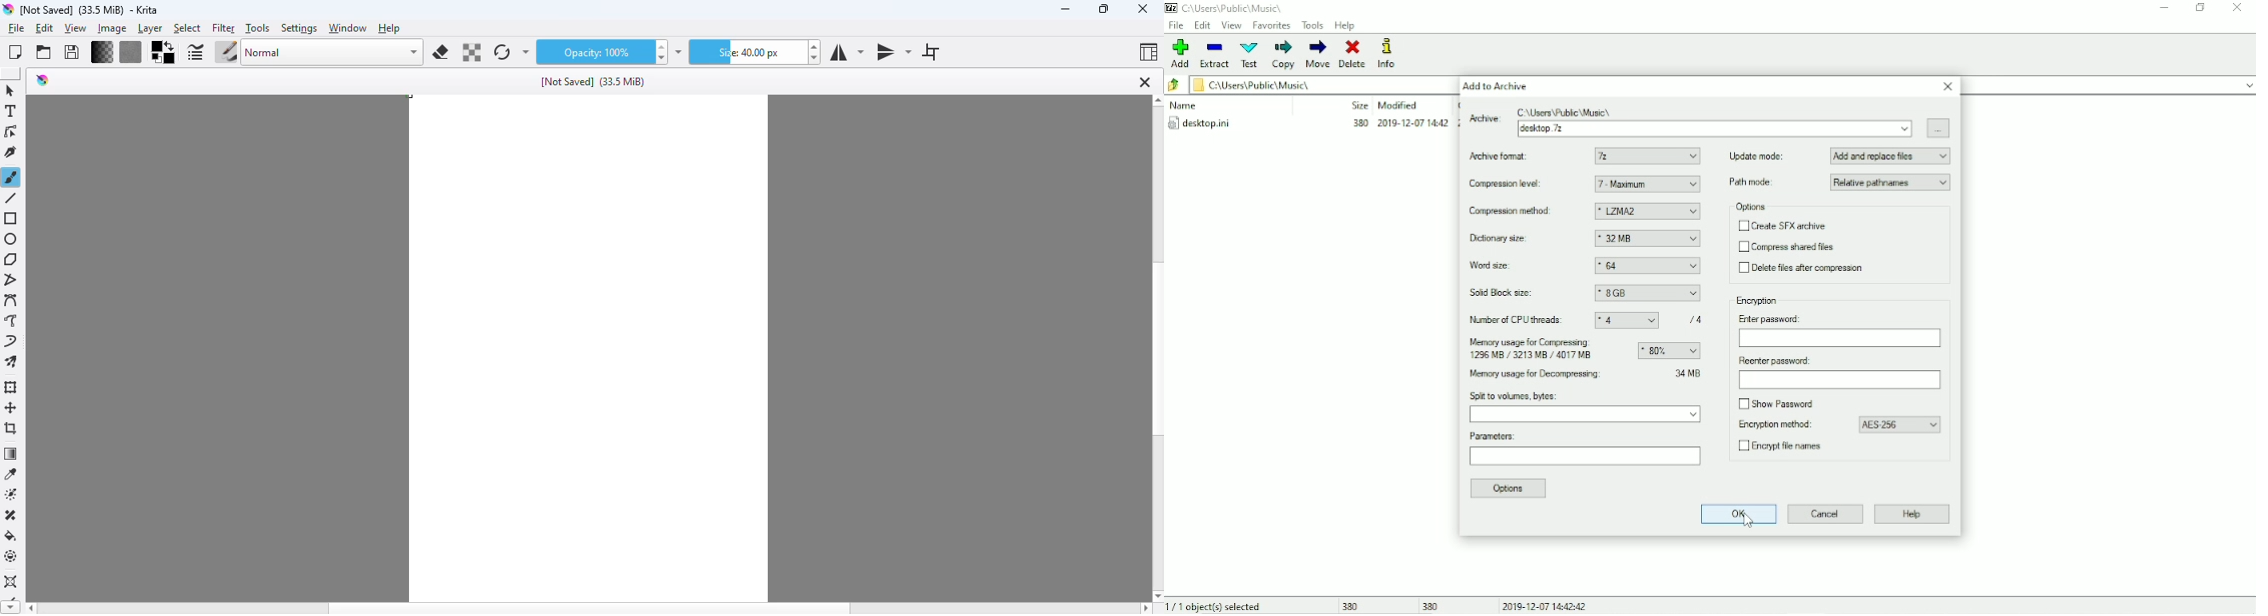 This screenshot has height=616, width=2268. I want to click on 34 MB, so click(1688, 372).